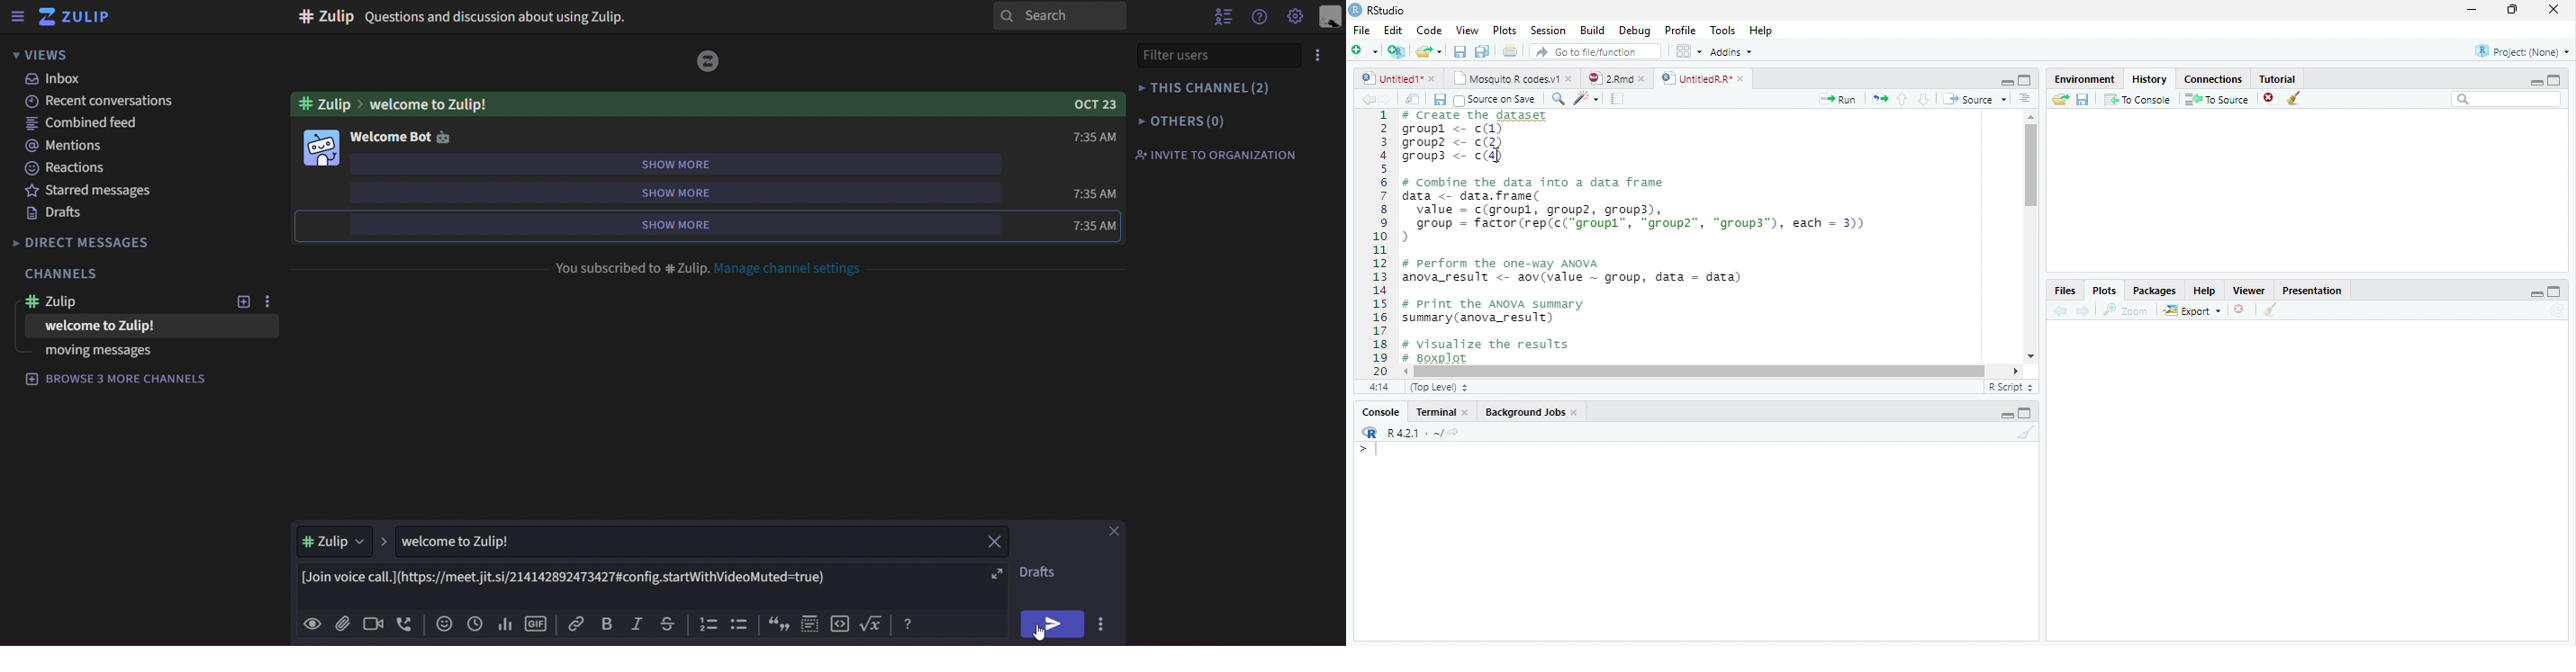  What do you see at coordinates (1376, 8) in the screenshot?
I see `Rstudio` at bounding box center [1376, 8].